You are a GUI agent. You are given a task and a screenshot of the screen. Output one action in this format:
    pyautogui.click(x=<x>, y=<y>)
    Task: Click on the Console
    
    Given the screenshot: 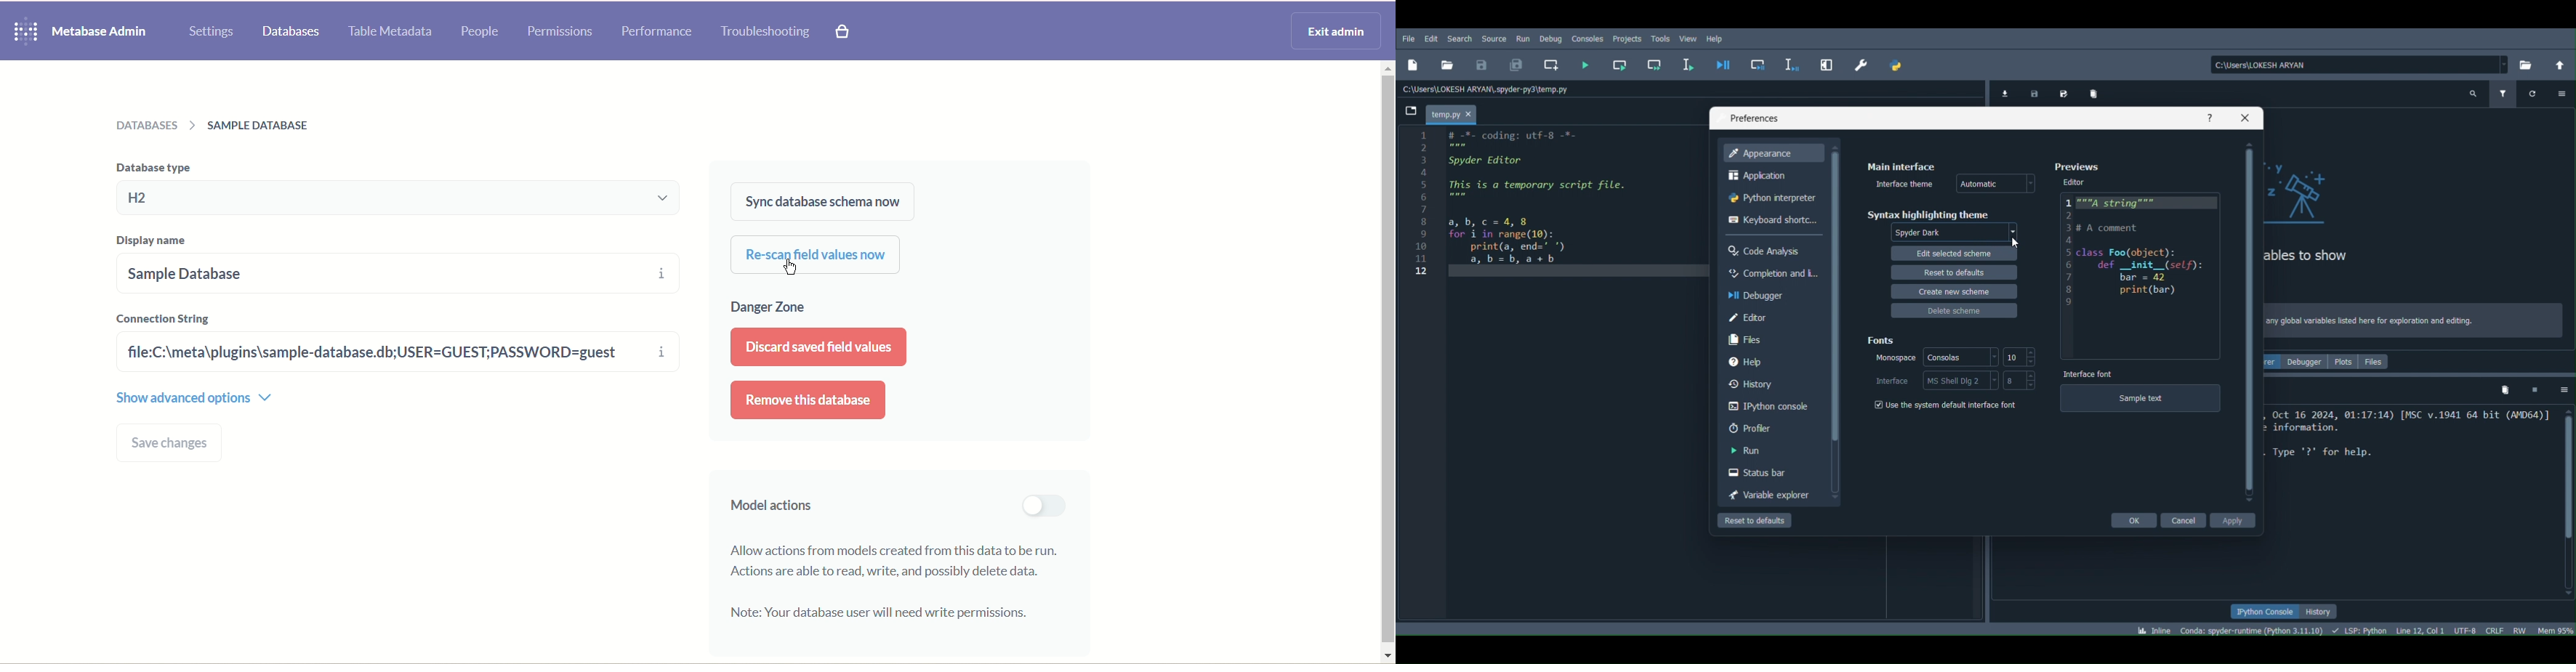 What is the action you would take?
    pyautogui.click(x=1584, y=38)
    